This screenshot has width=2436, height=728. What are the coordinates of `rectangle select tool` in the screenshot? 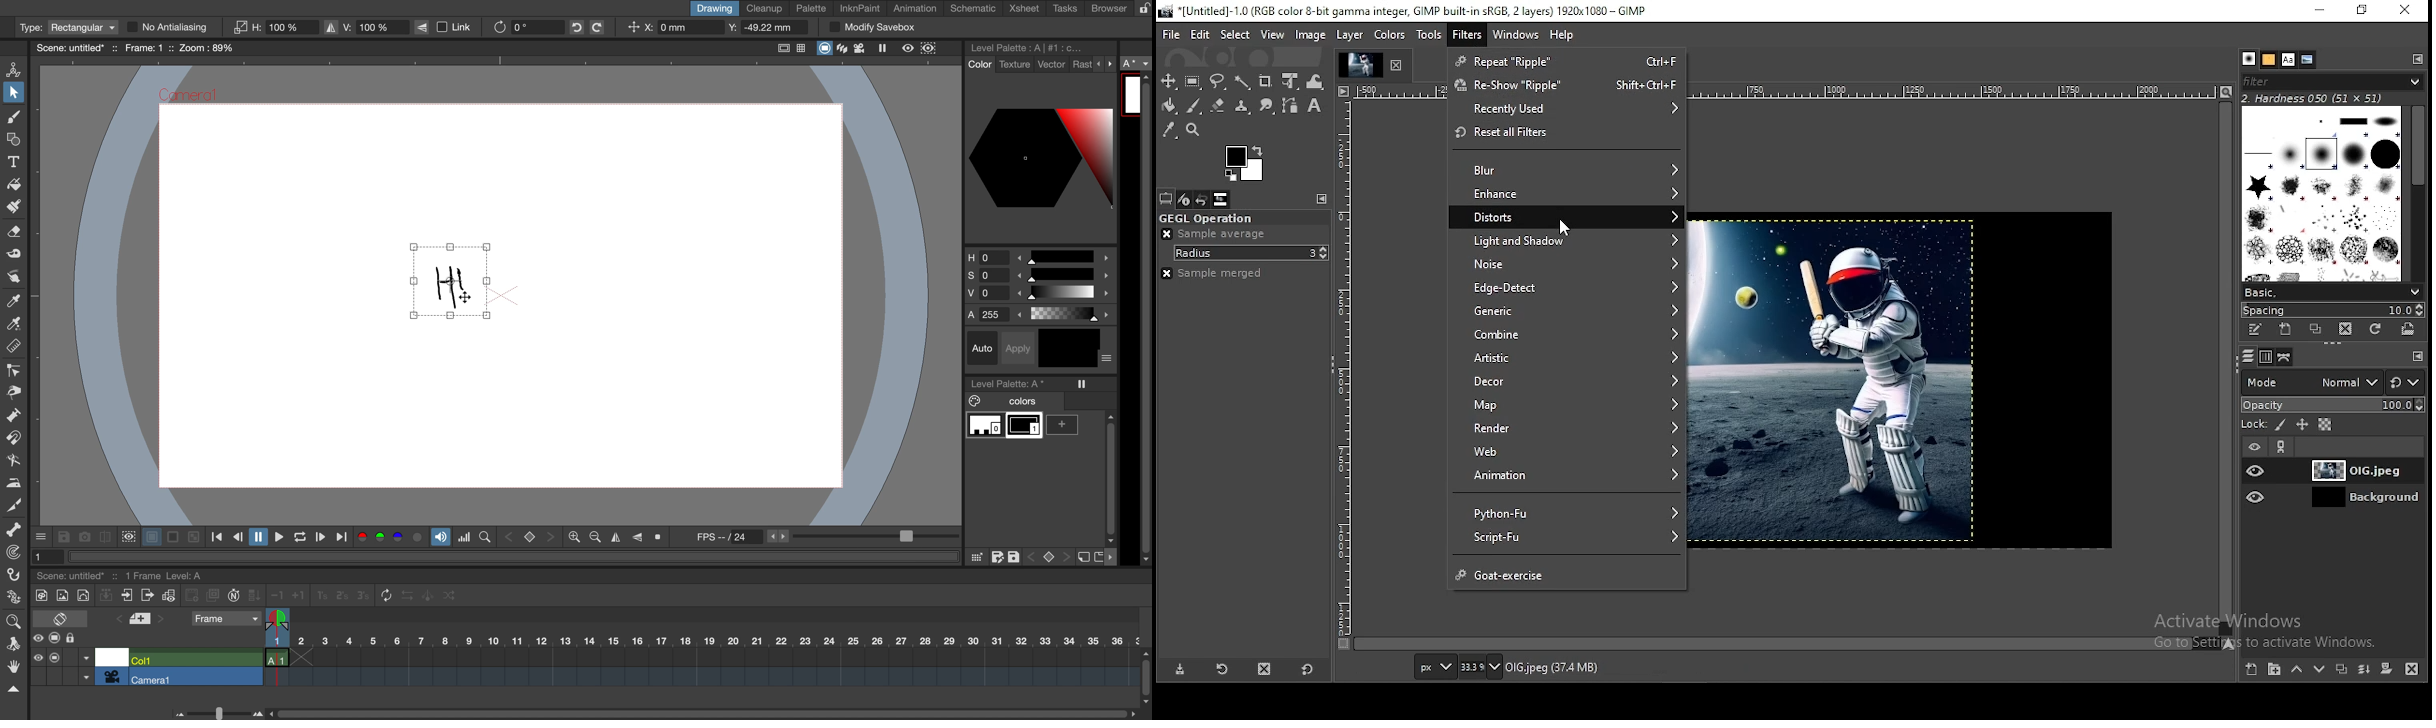 It's located at (1195, 82).